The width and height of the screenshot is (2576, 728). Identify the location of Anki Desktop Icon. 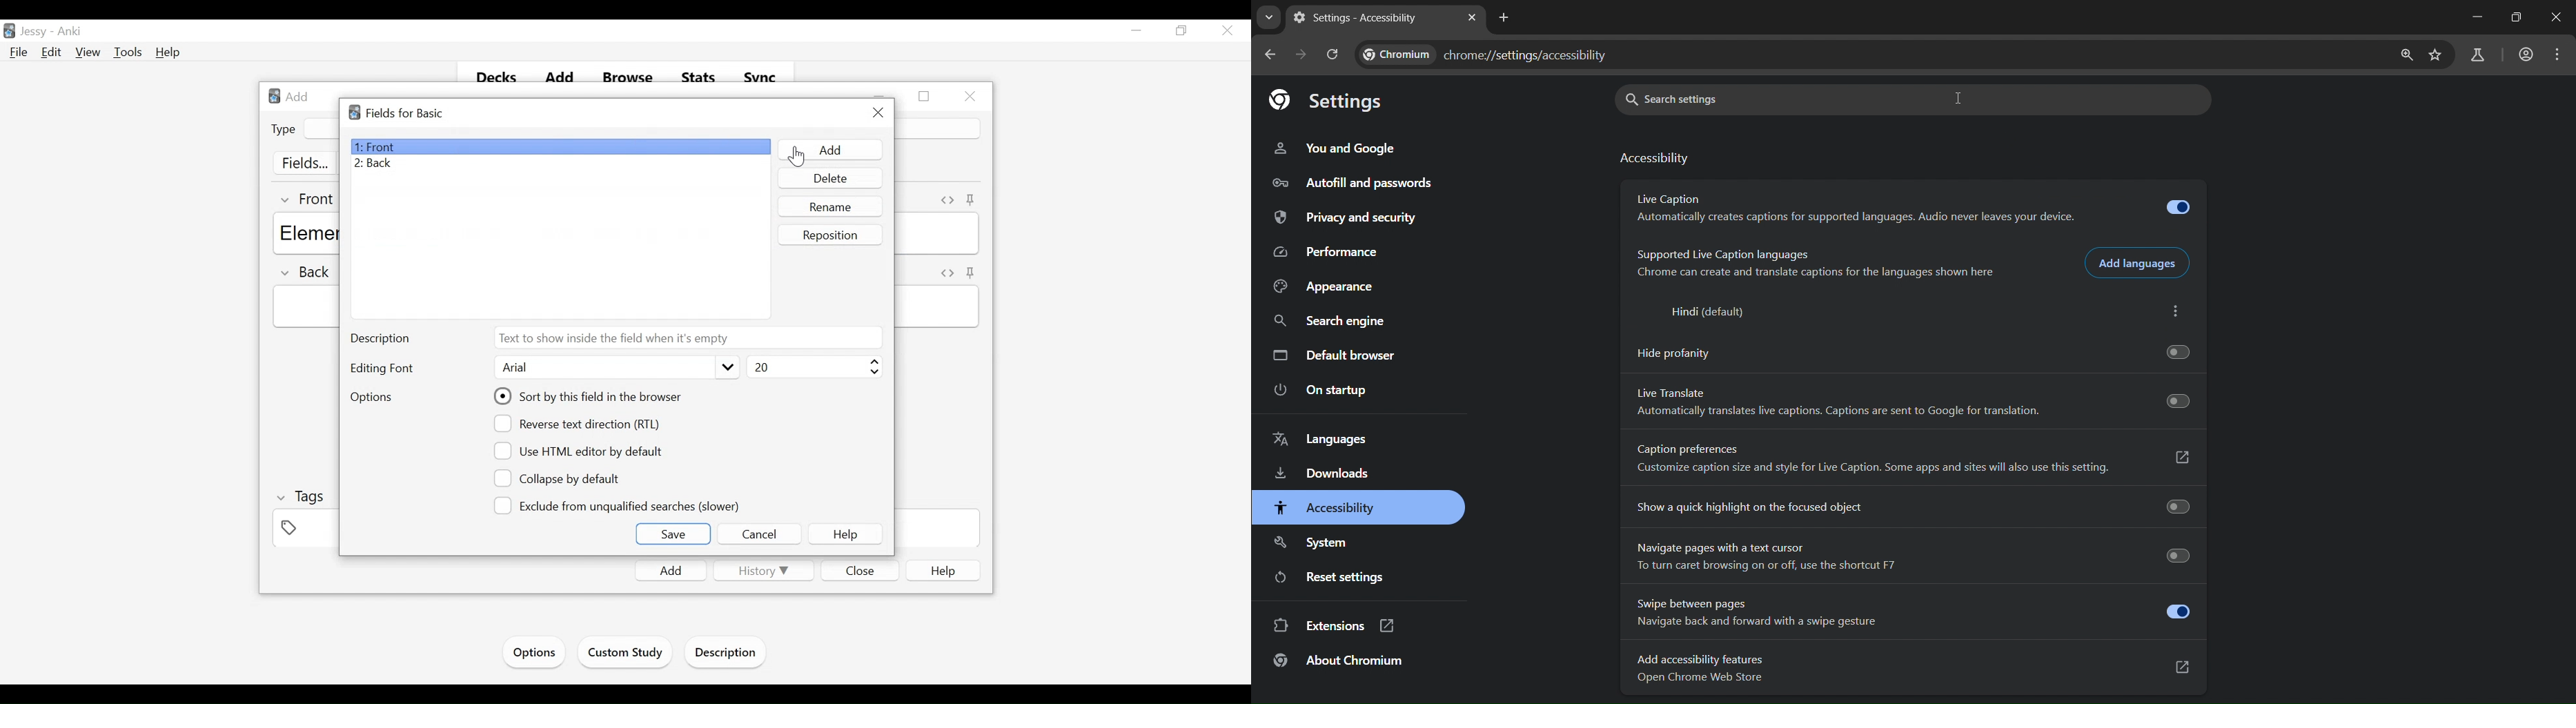
(9, 31).